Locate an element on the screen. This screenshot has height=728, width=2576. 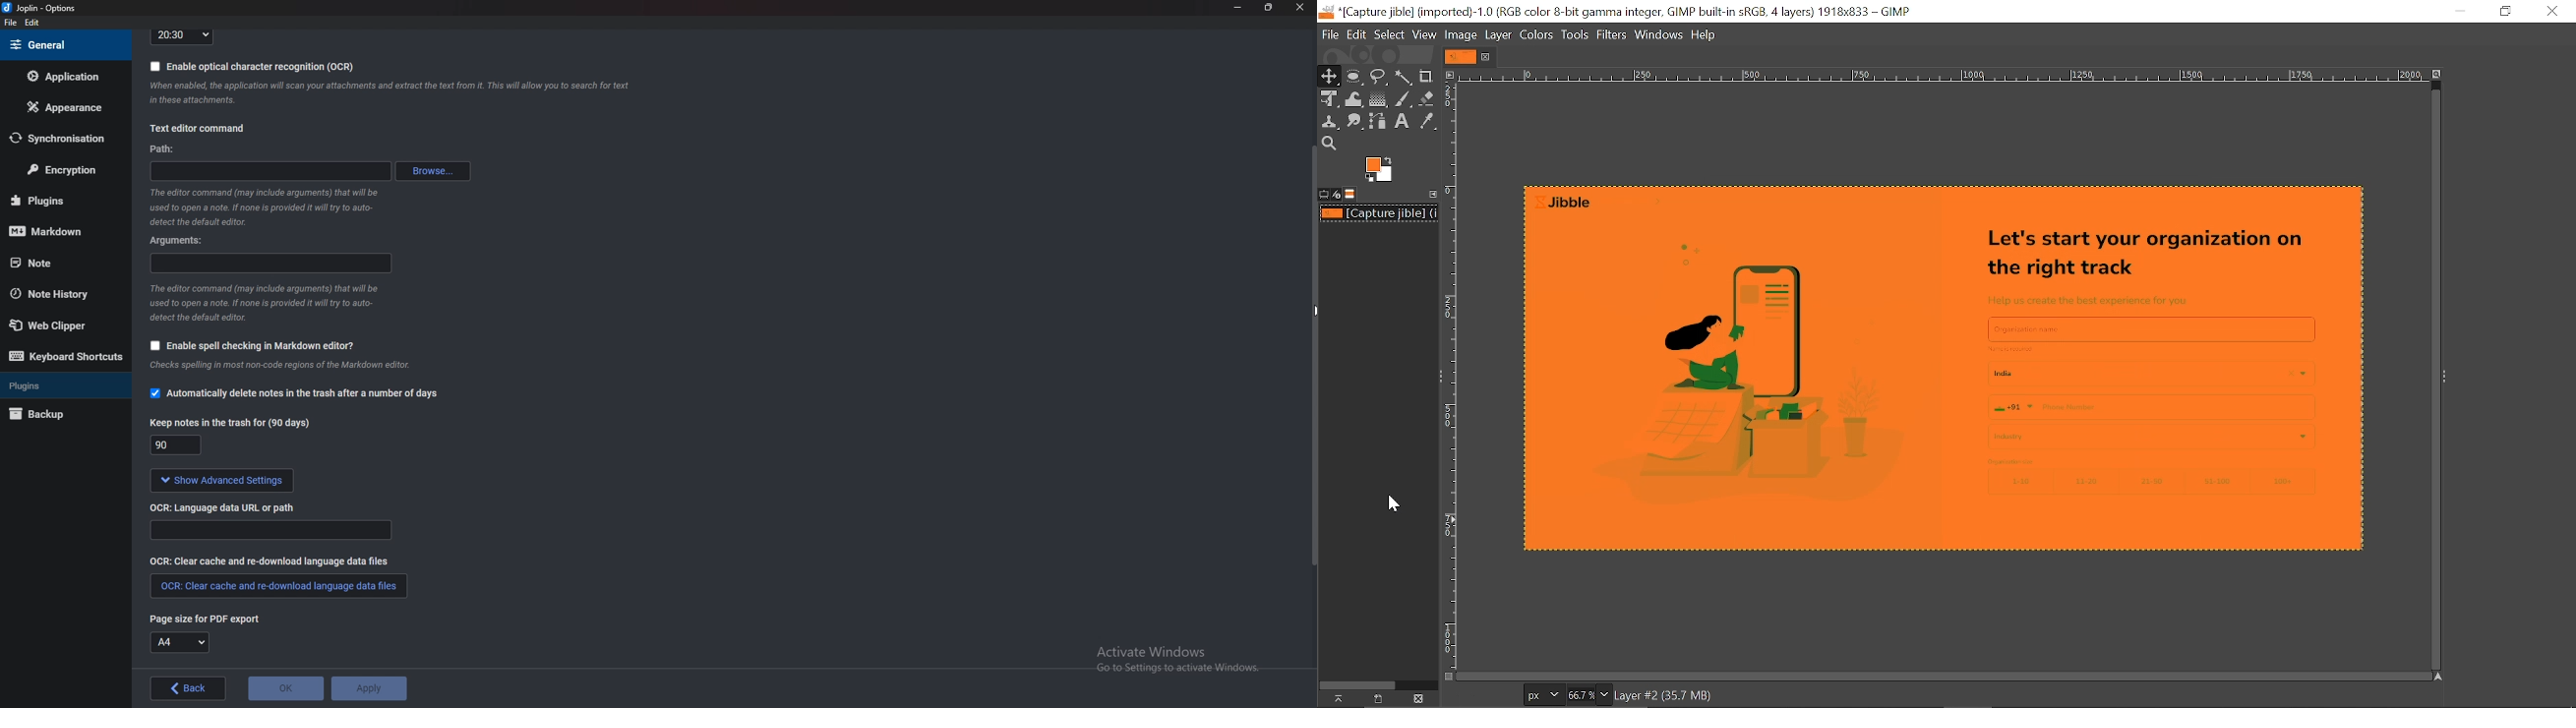
Minimize is located at coordinates (1240, 7).